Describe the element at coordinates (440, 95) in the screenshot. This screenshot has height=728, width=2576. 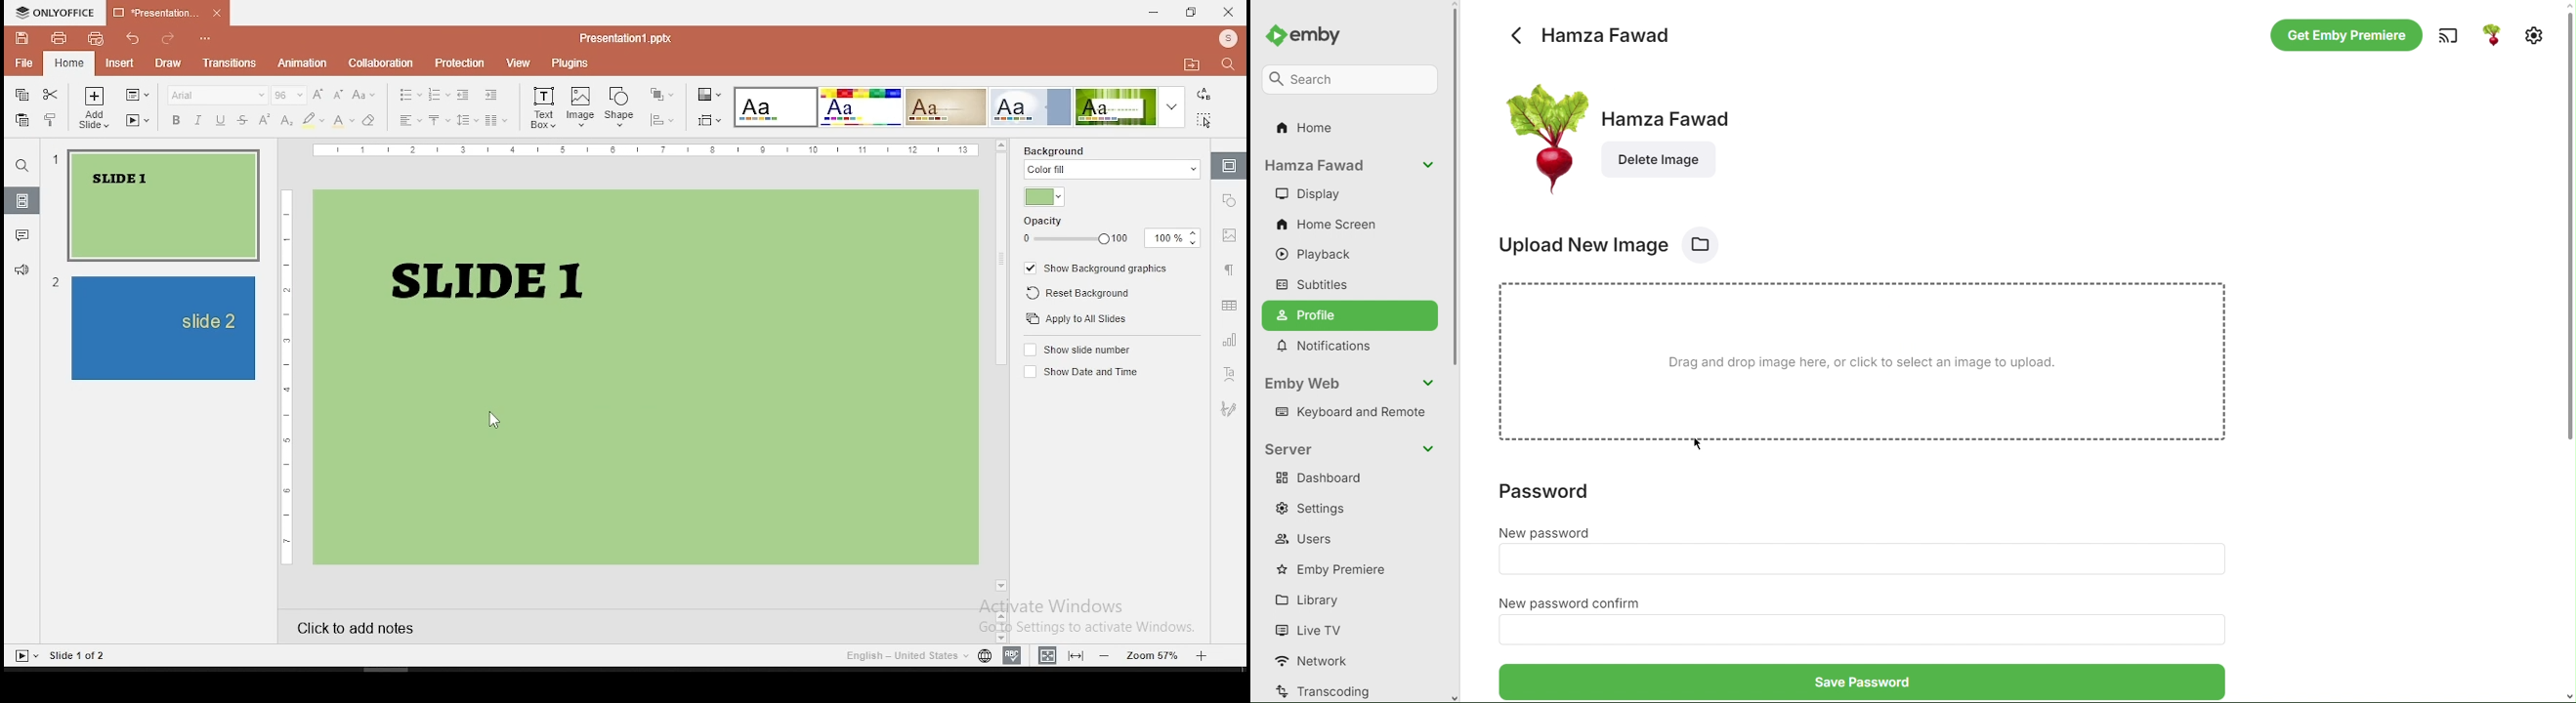
I see `numbering` at that location.